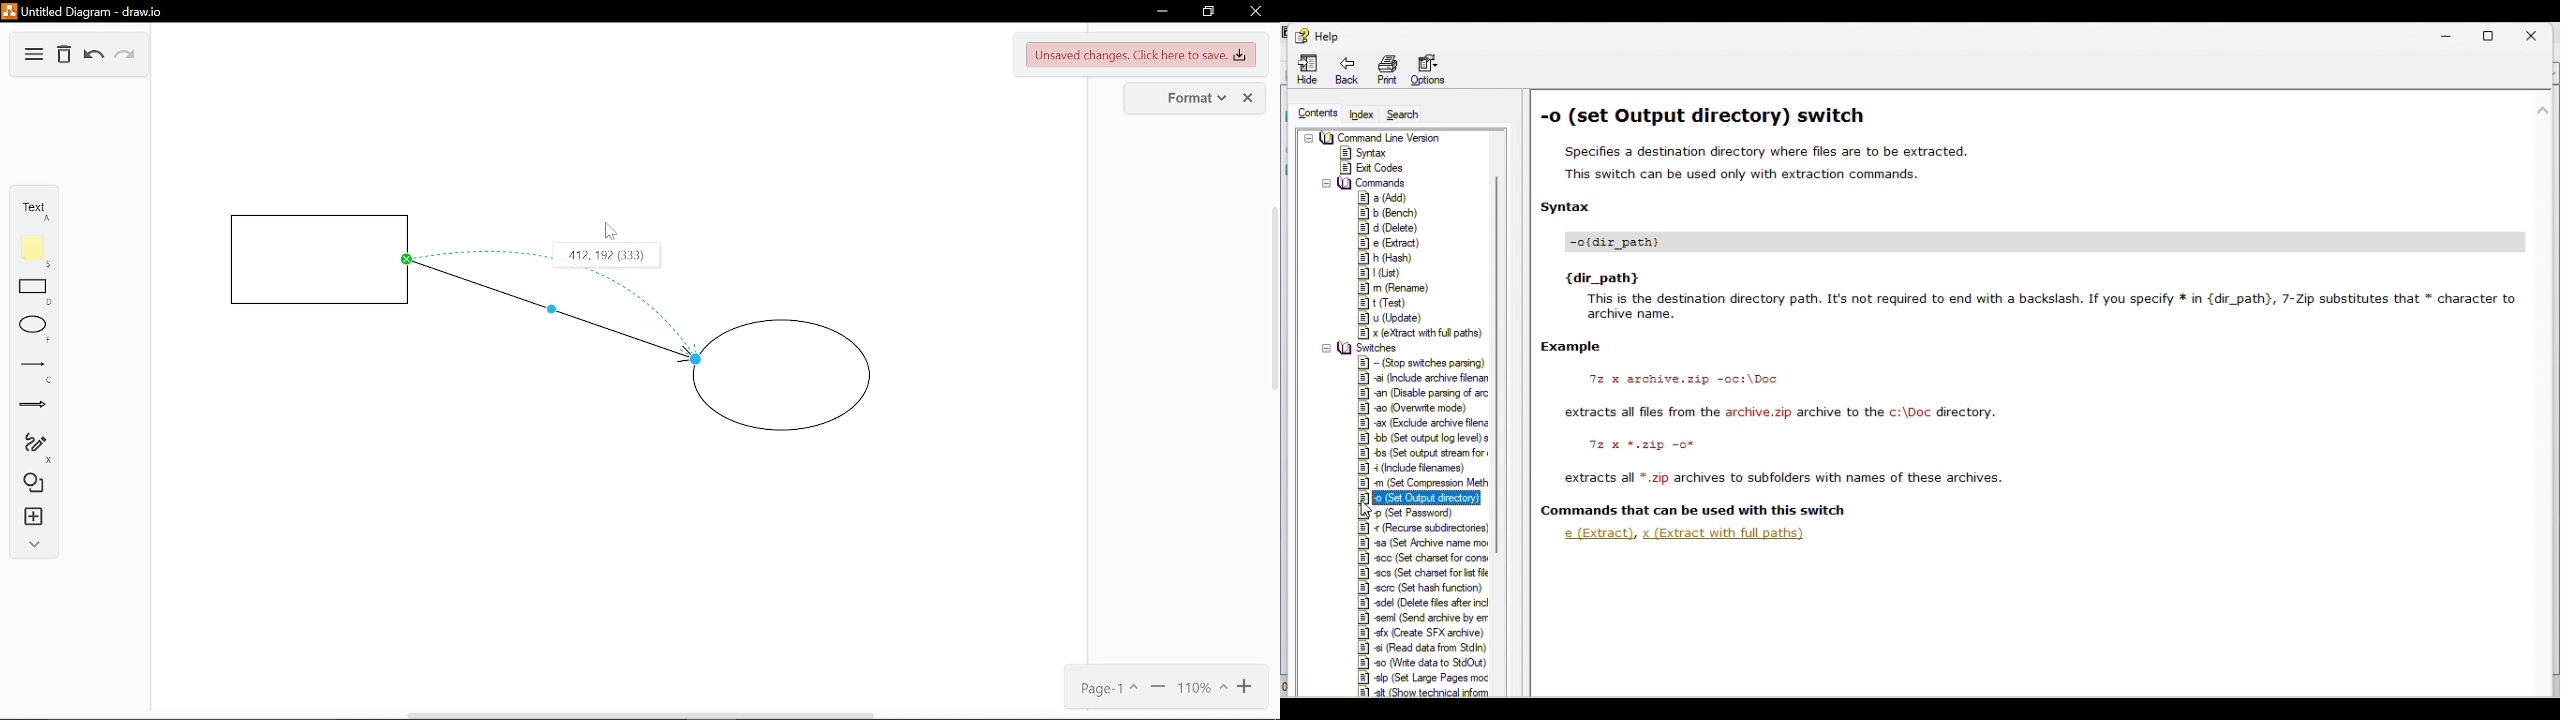 This screenshot has height=728, width=2576. What do you see at coordinates (31, 56) in the screenshot?
I see `Diagram` at bounding box center [31, 56].